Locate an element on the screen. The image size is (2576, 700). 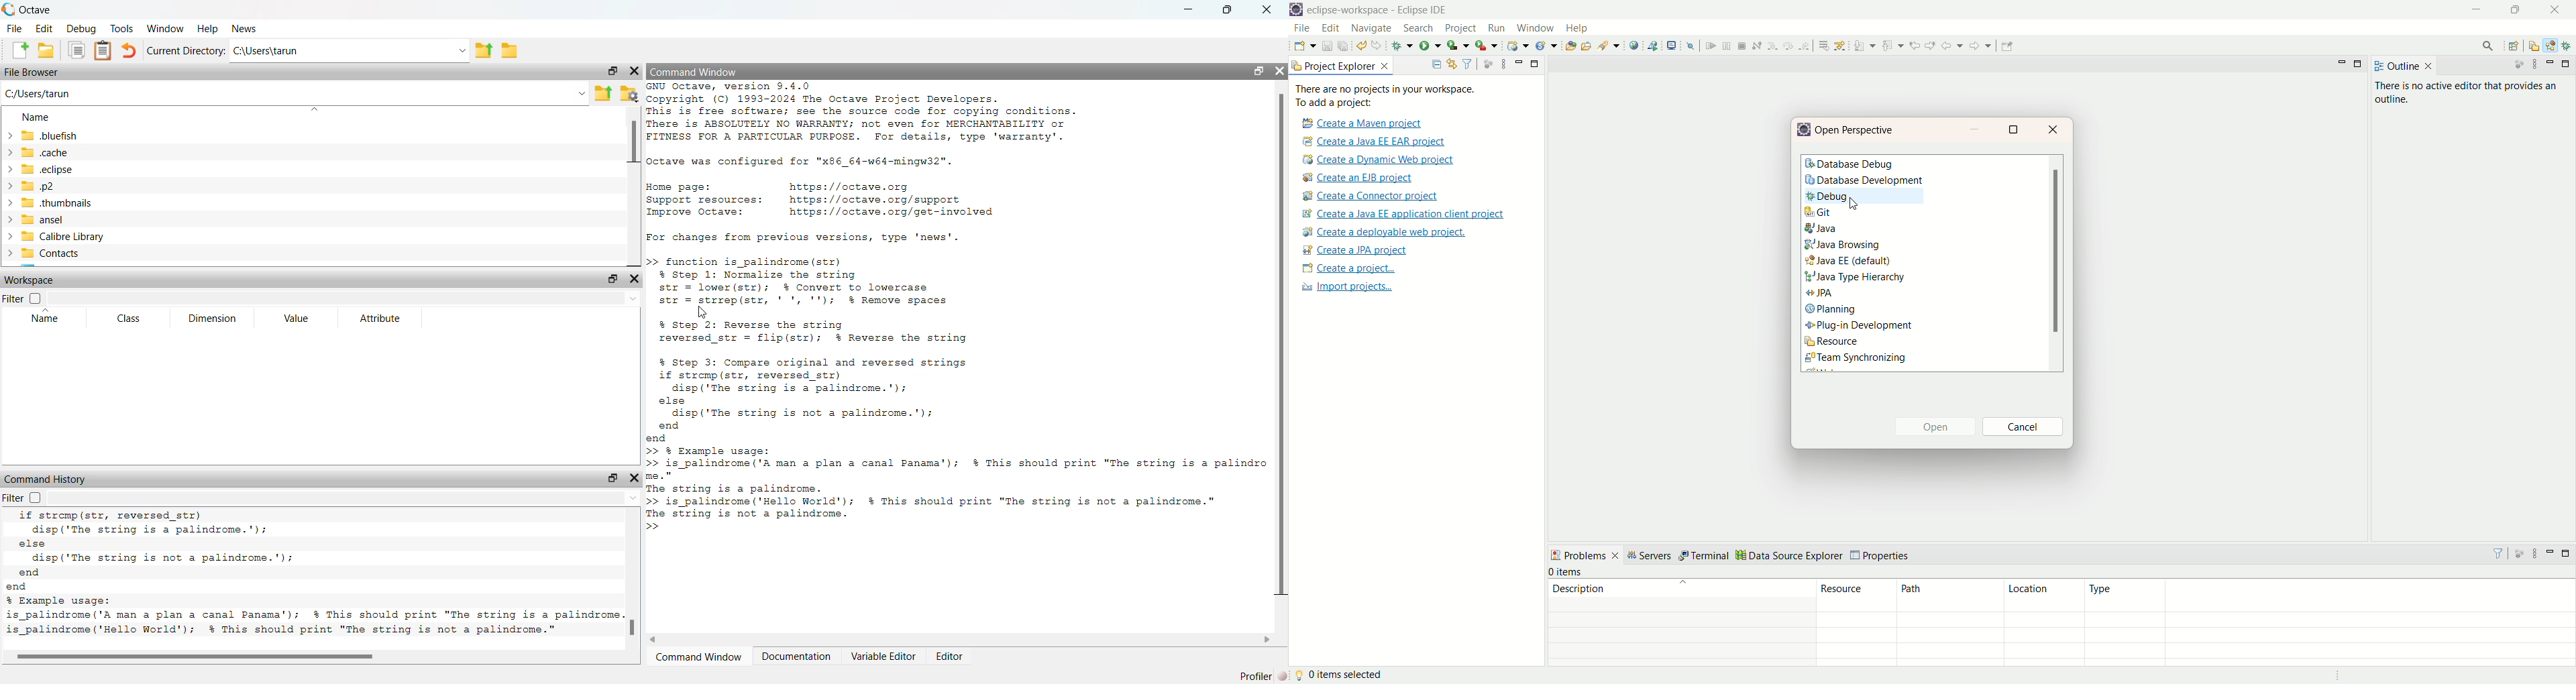
help is located at coordinates (209, 28).